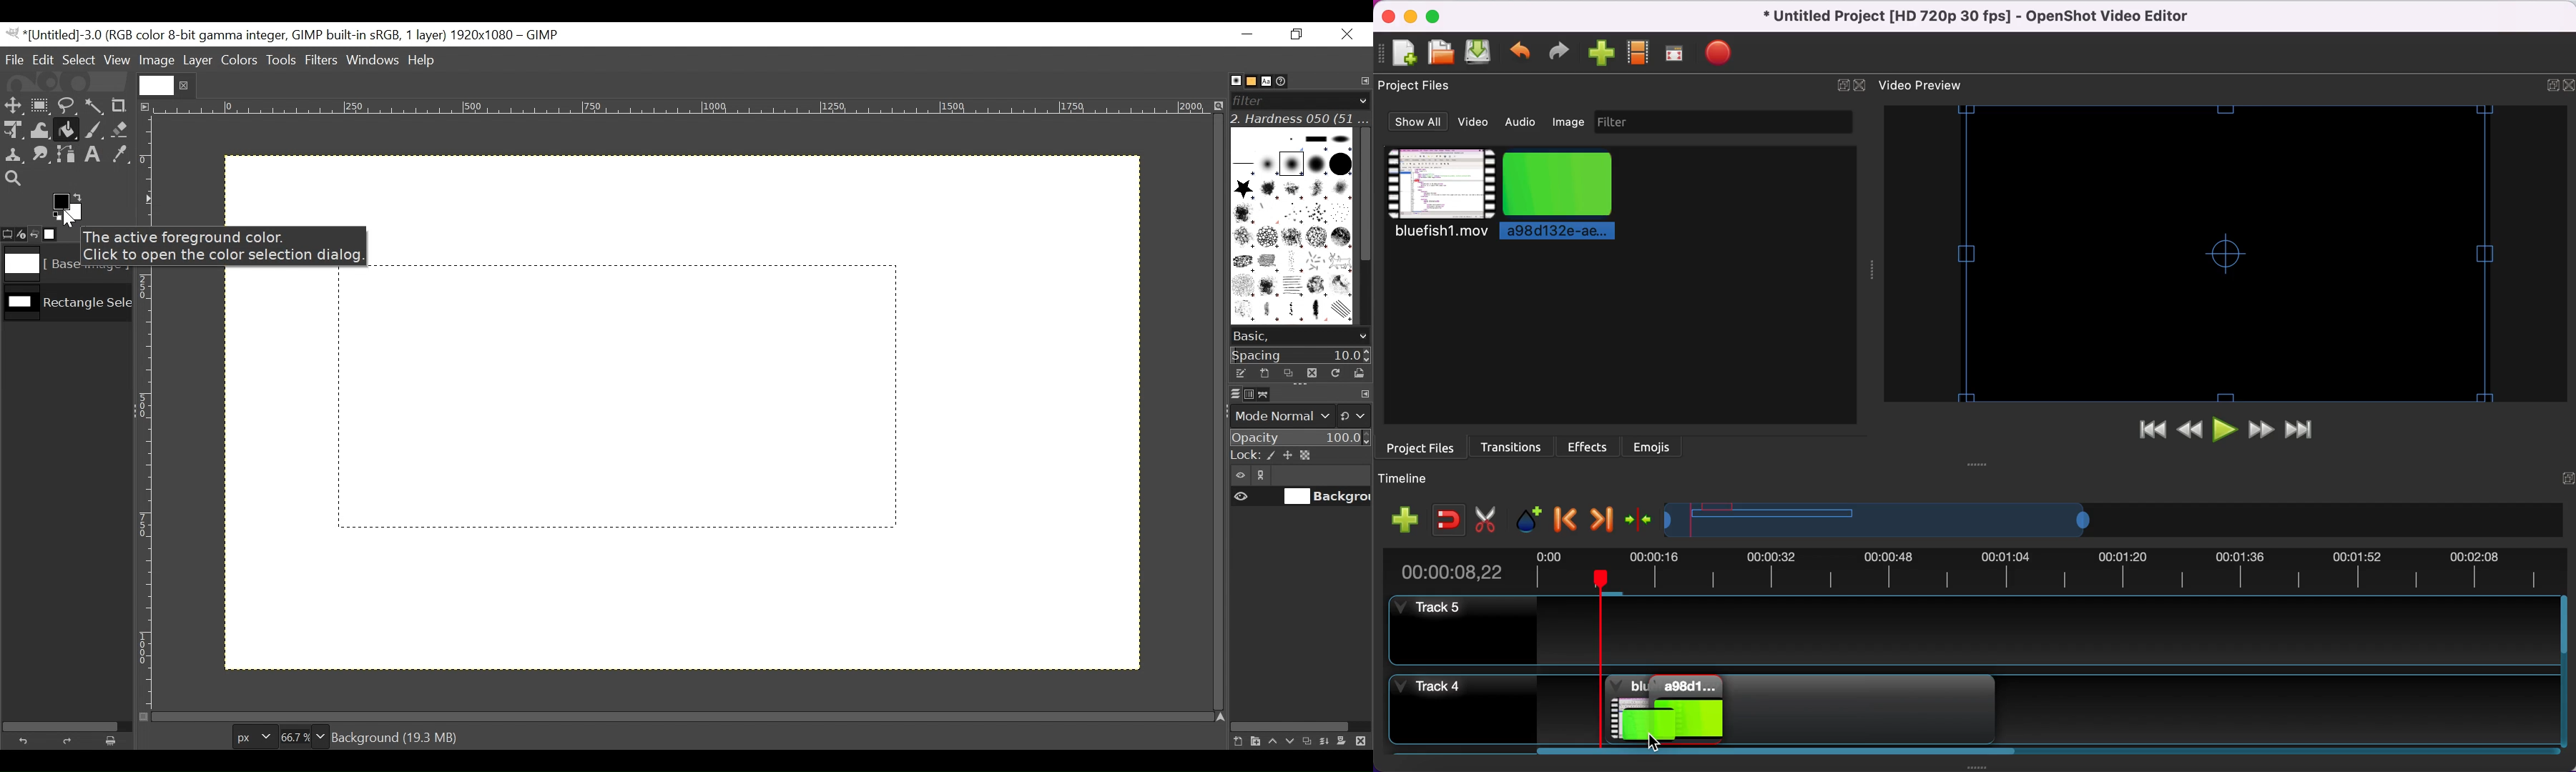 The height and width of the screenshot is (784, 2576). What do you see at coordinates (1721, 55) in the screenshot?
I see `export file` at bounding box center [1721, 55].